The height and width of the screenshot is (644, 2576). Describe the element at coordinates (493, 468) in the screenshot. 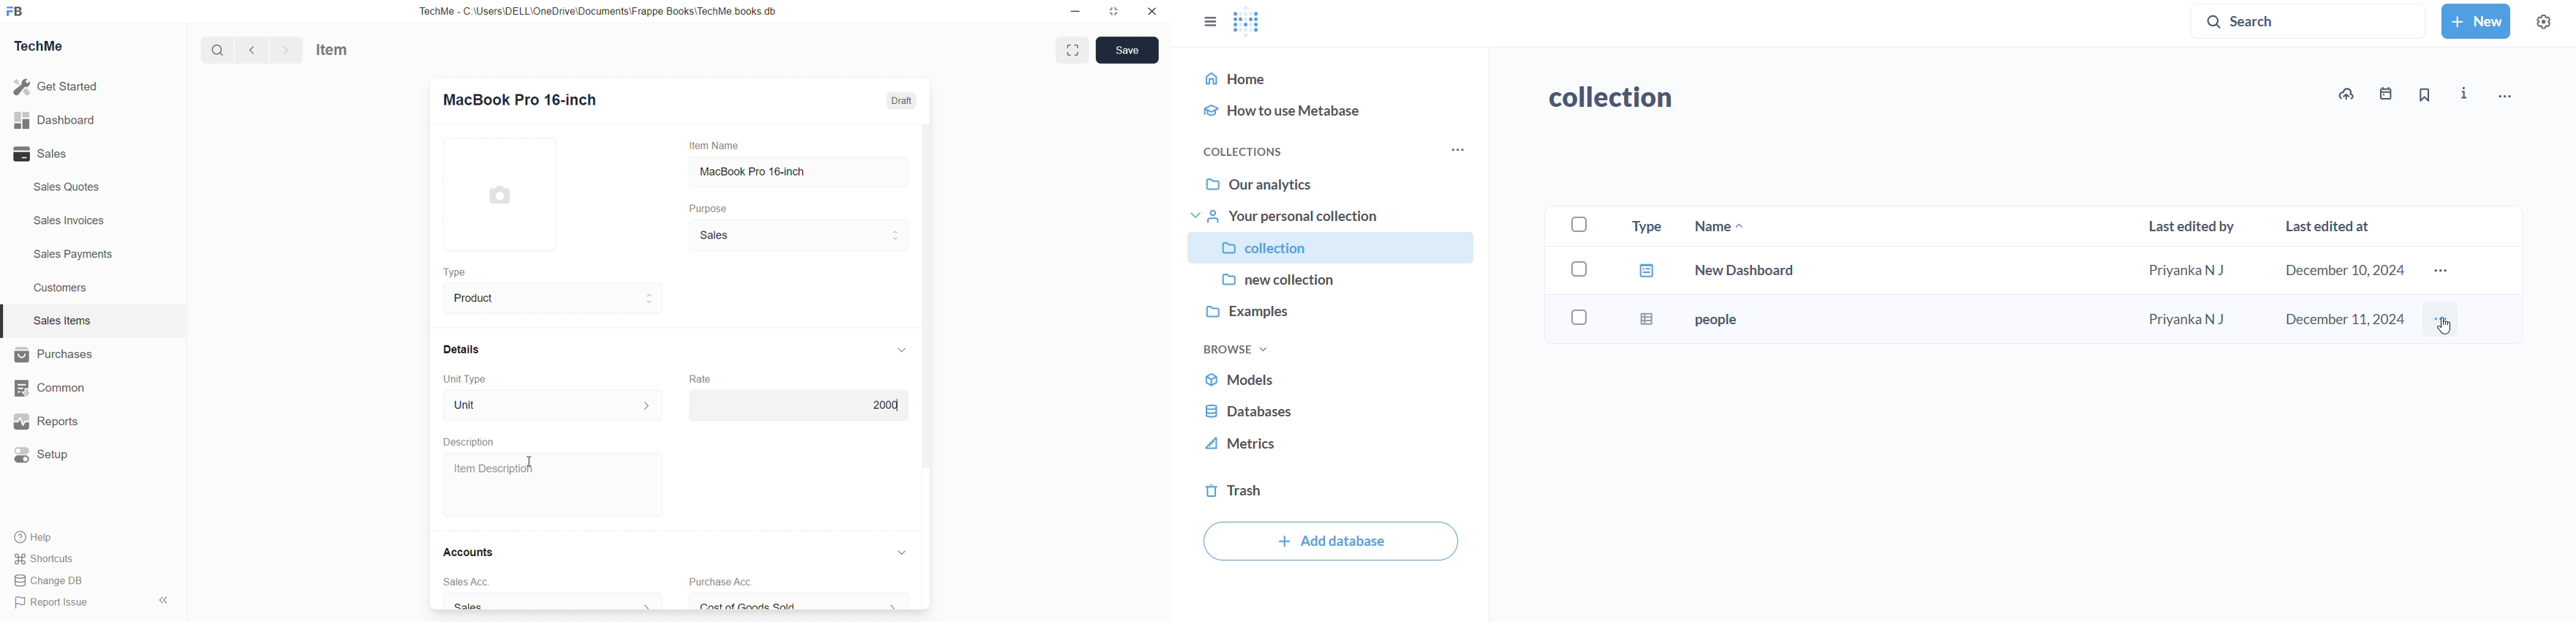

I see `Item Description` at that location.